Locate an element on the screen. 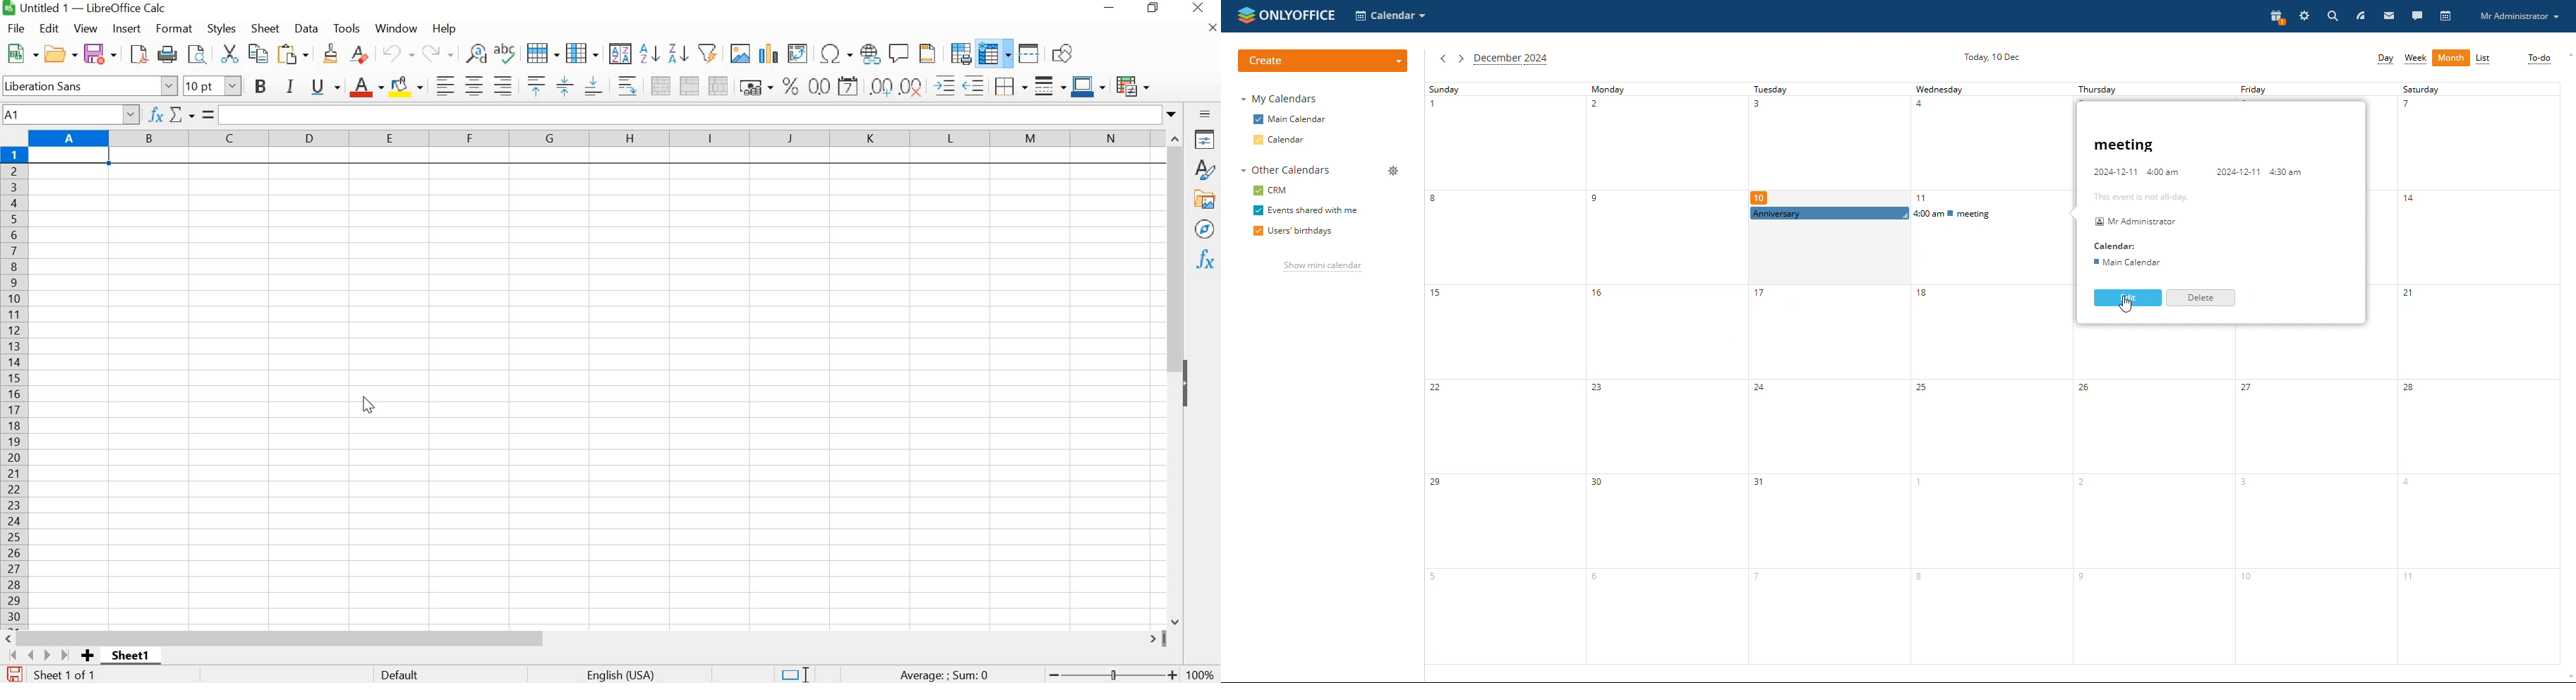  OPEN is located at coordinates (60, 54).